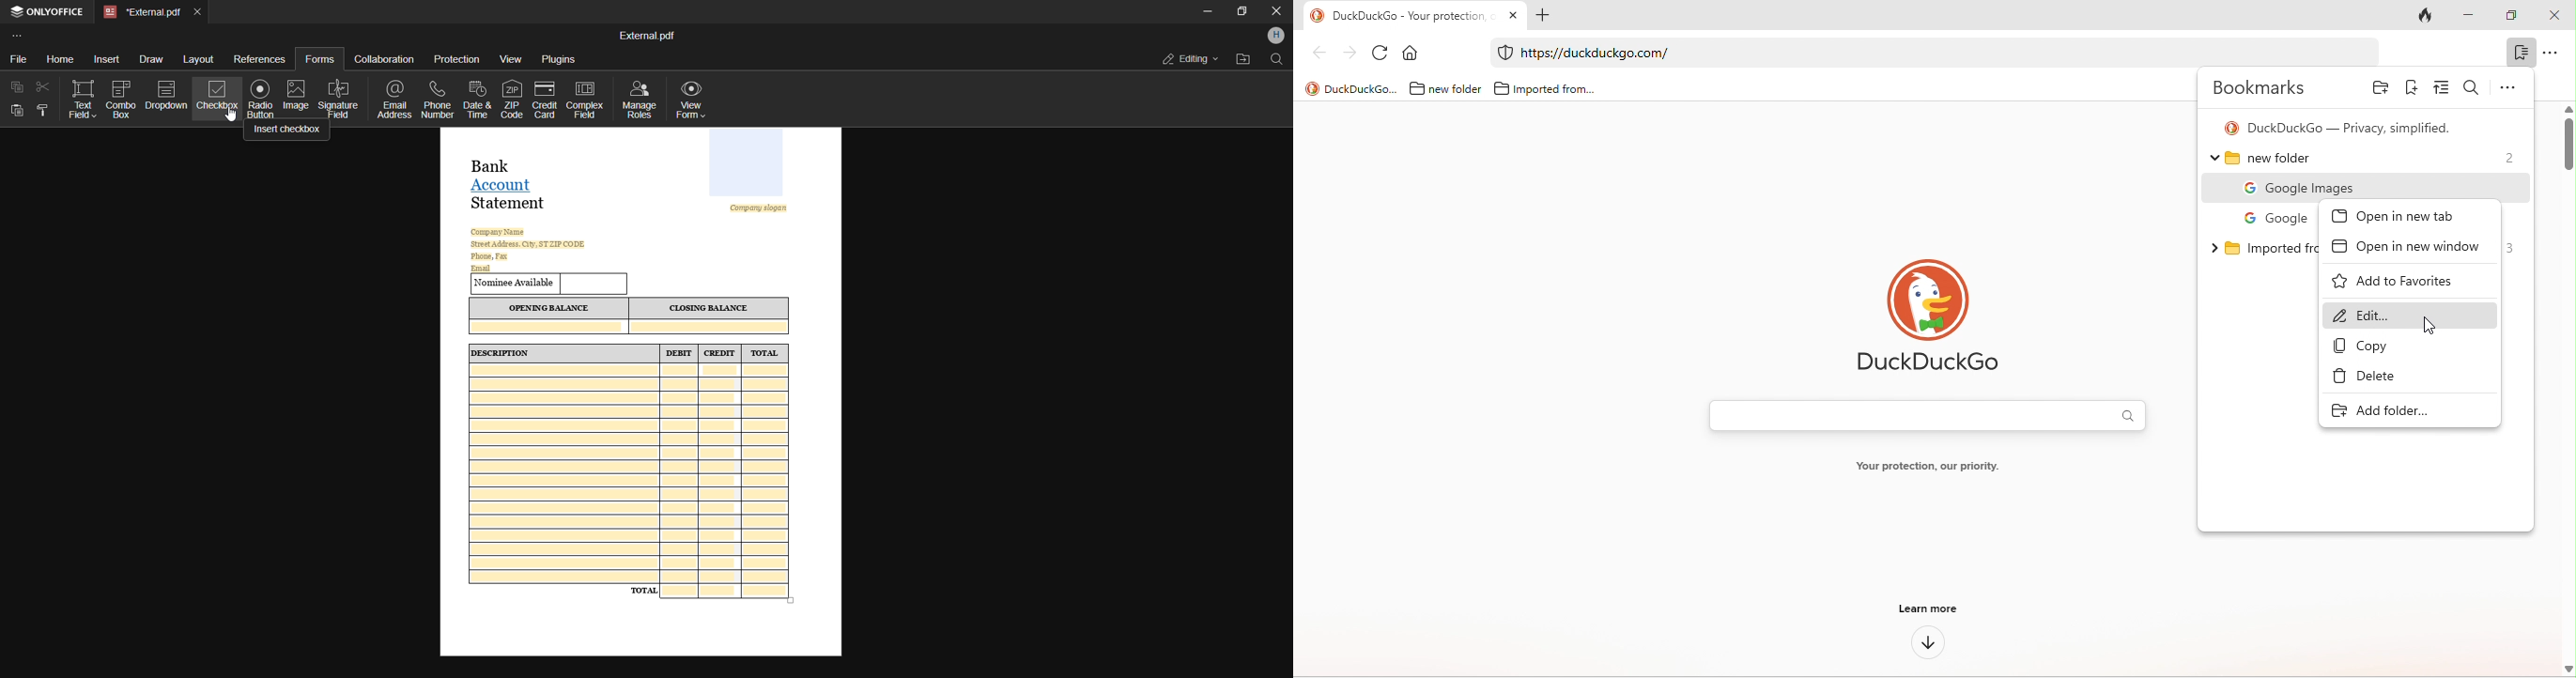 The image size is (2576, 700). What do you see at coordinates (199, 59) in the screenshot?
I see `layout` at bounding box center [199, 59].